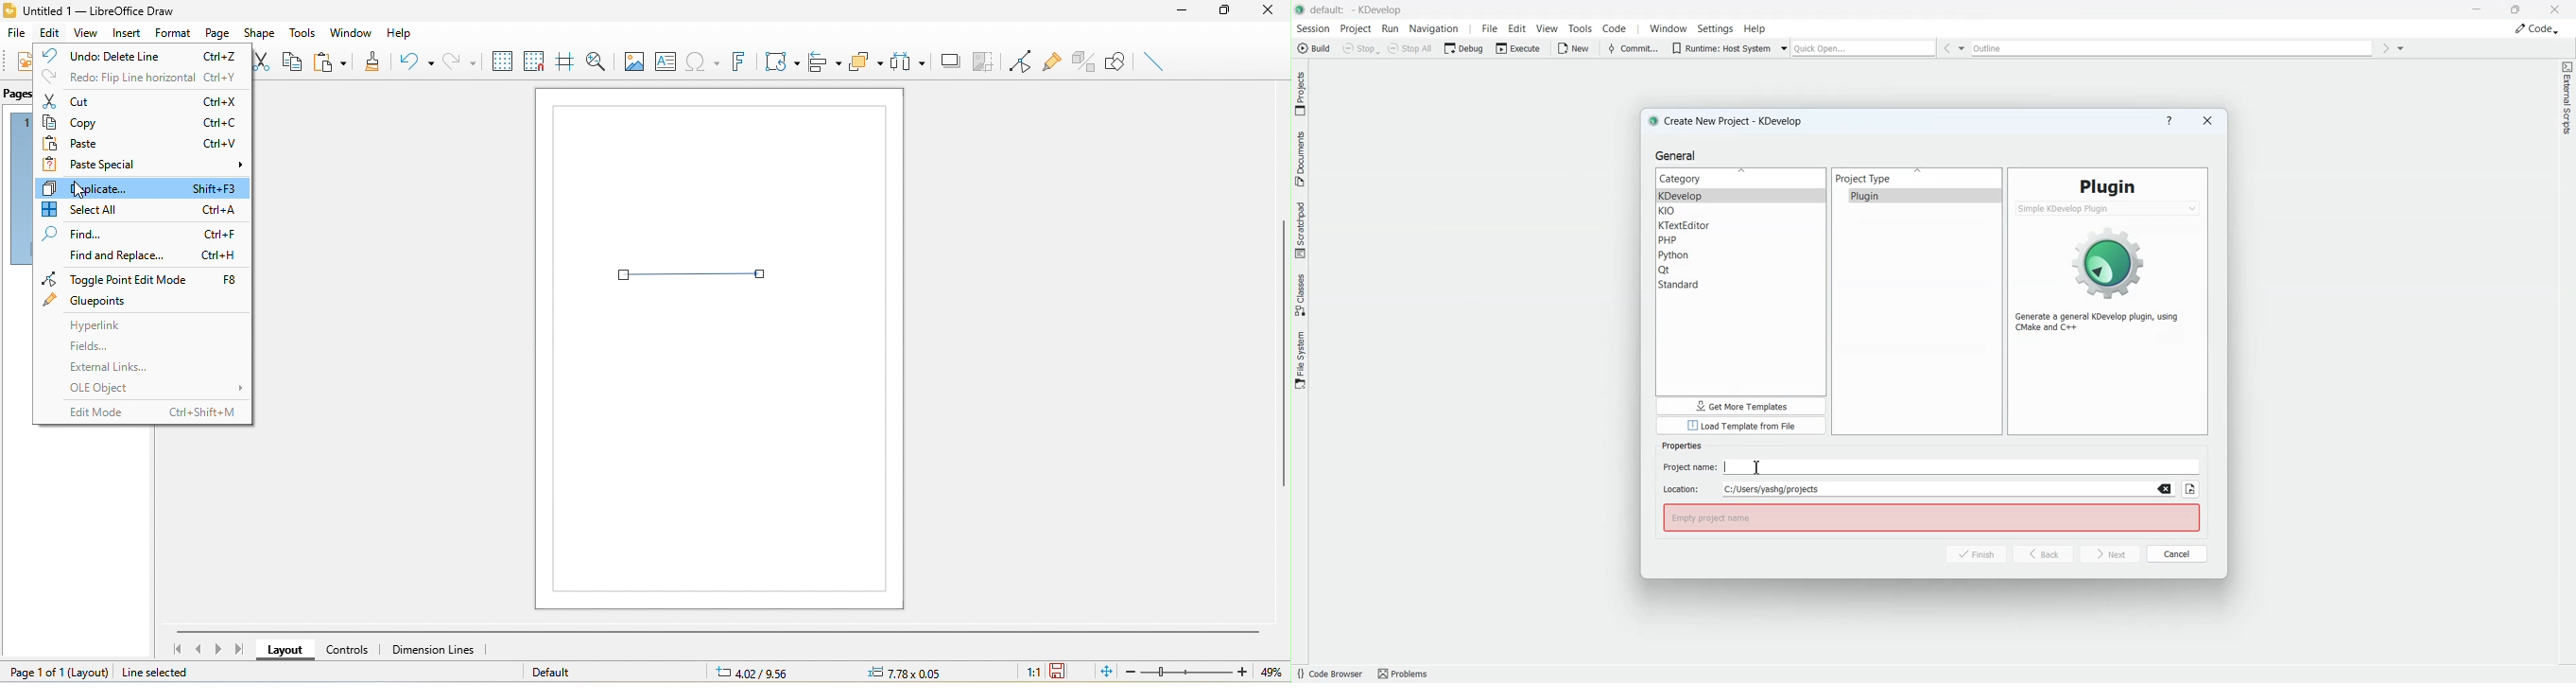 This screenshot has width=2576, height=700. I want to click on view, so click(83, 34).